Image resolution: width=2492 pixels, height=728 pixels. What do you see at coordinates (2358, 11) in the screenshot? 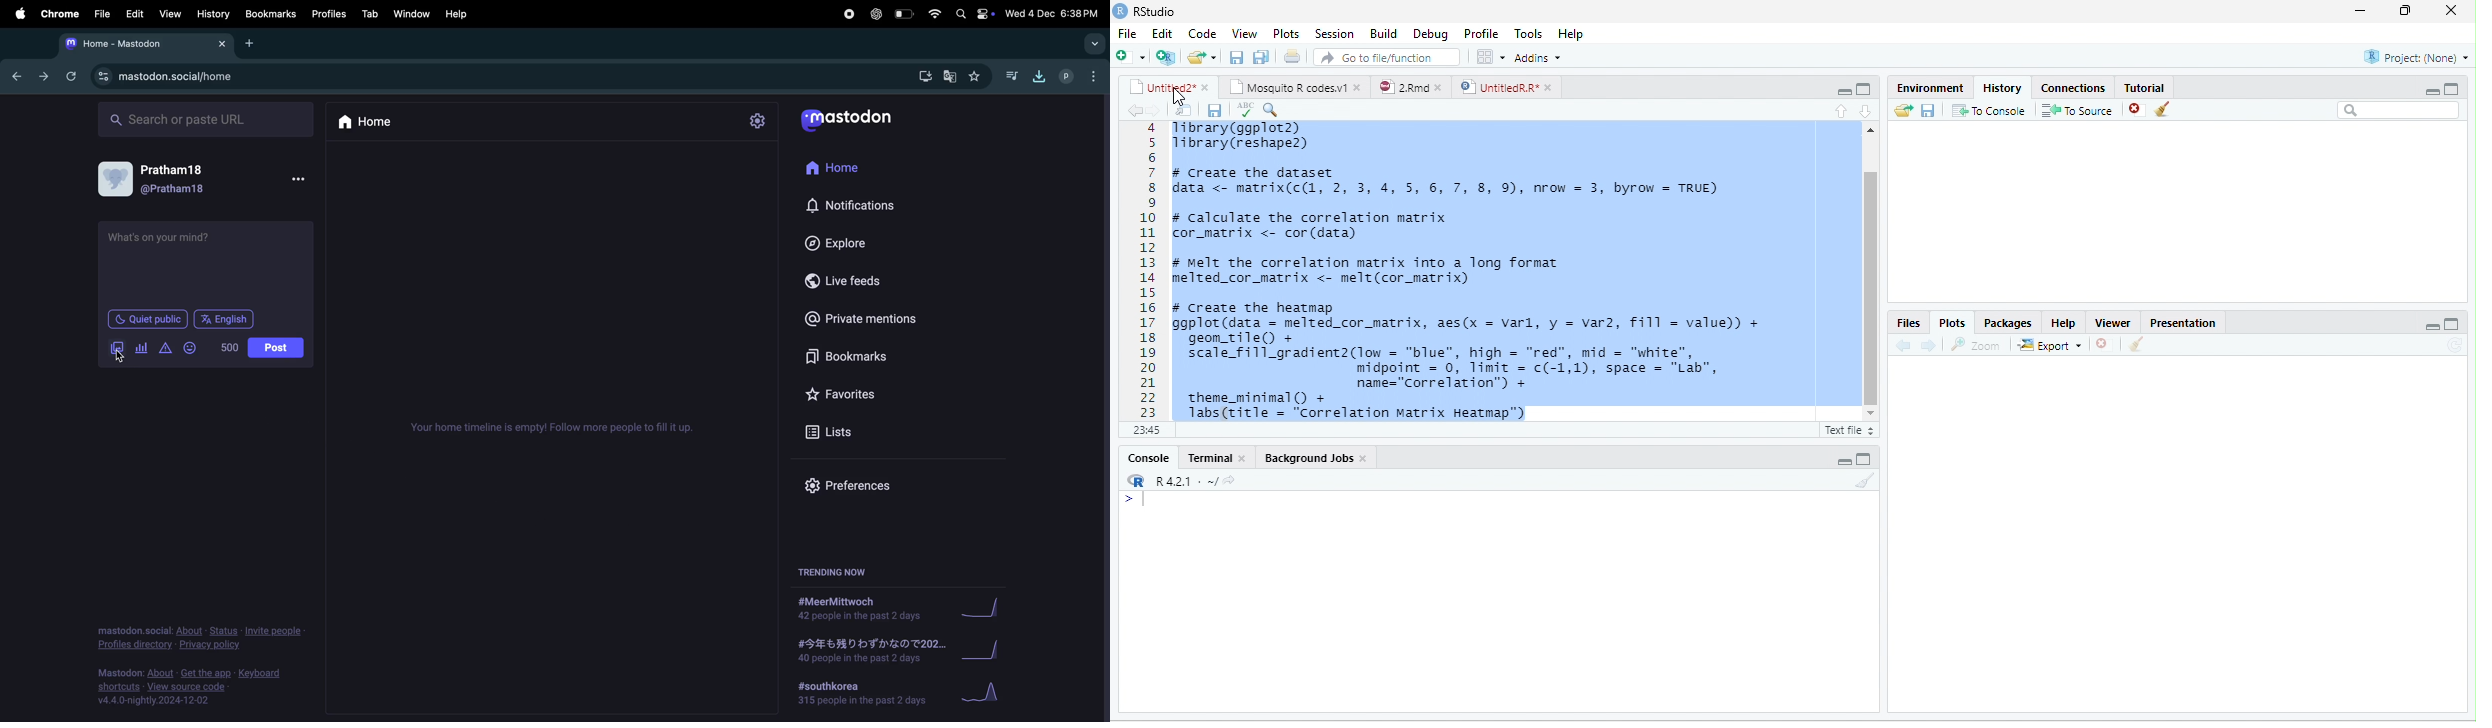
I see `minimize` at bounding box center [2358, 11].